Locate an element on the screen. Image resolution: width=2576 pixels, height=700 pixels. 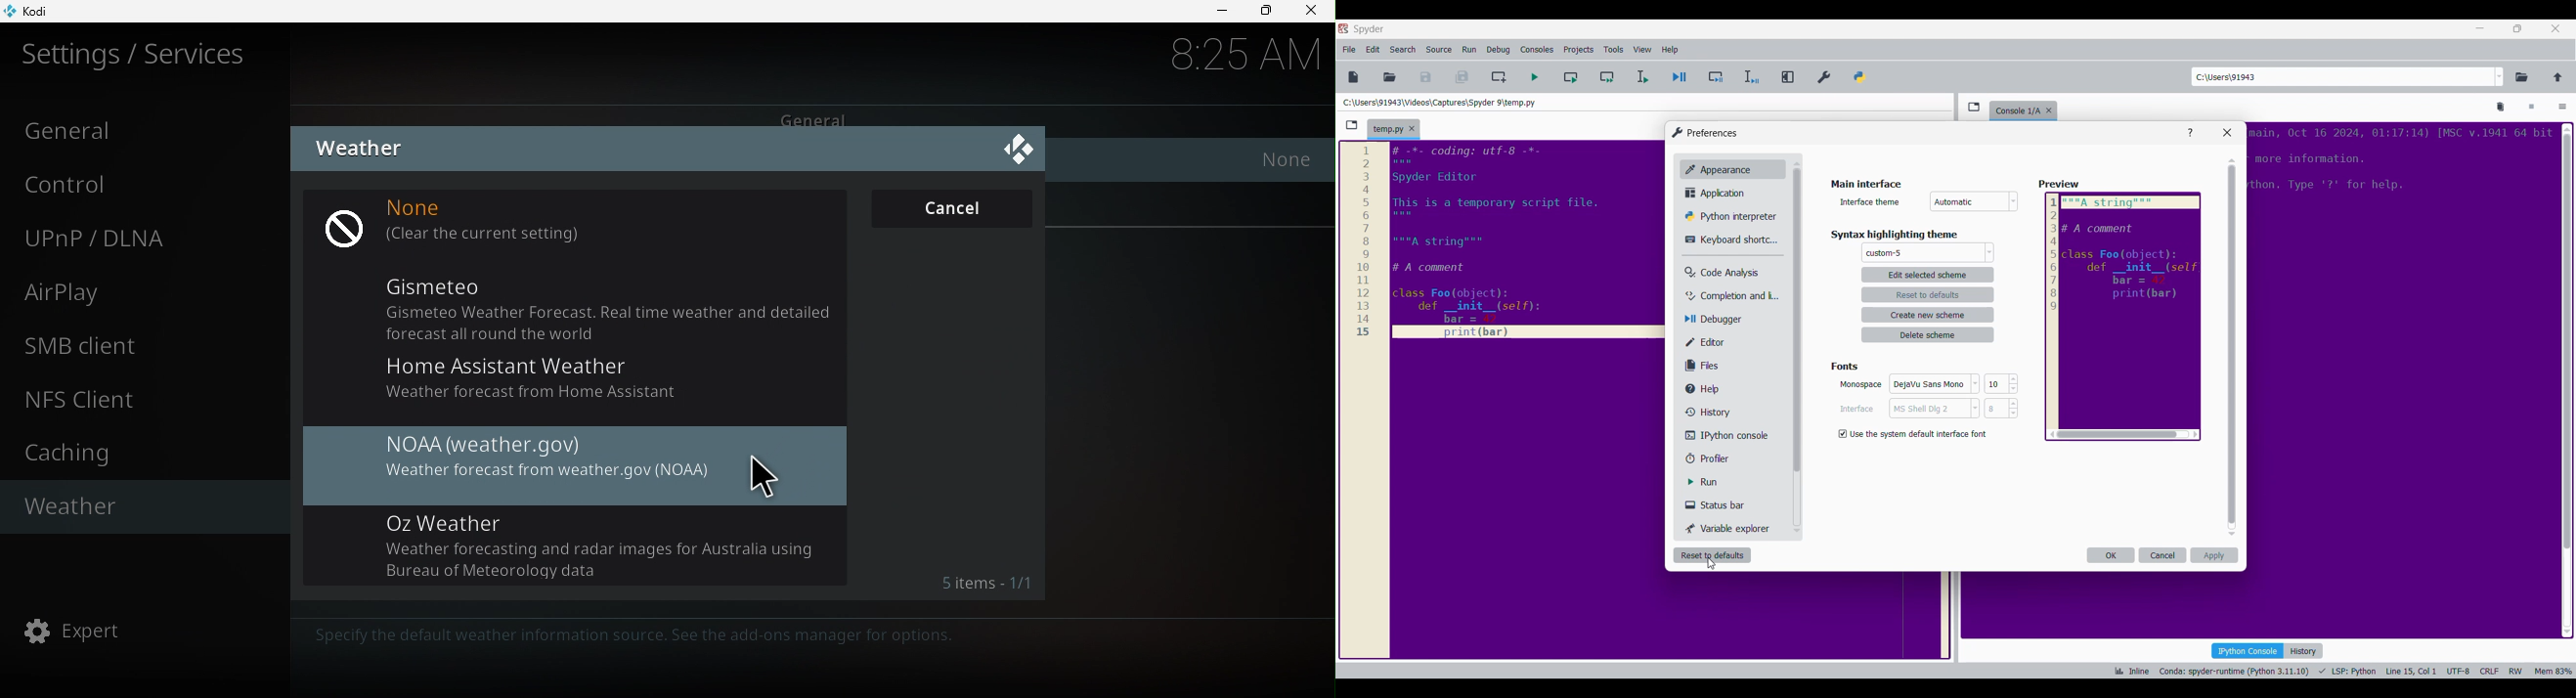
Help is located at coordinates (2190, 132).